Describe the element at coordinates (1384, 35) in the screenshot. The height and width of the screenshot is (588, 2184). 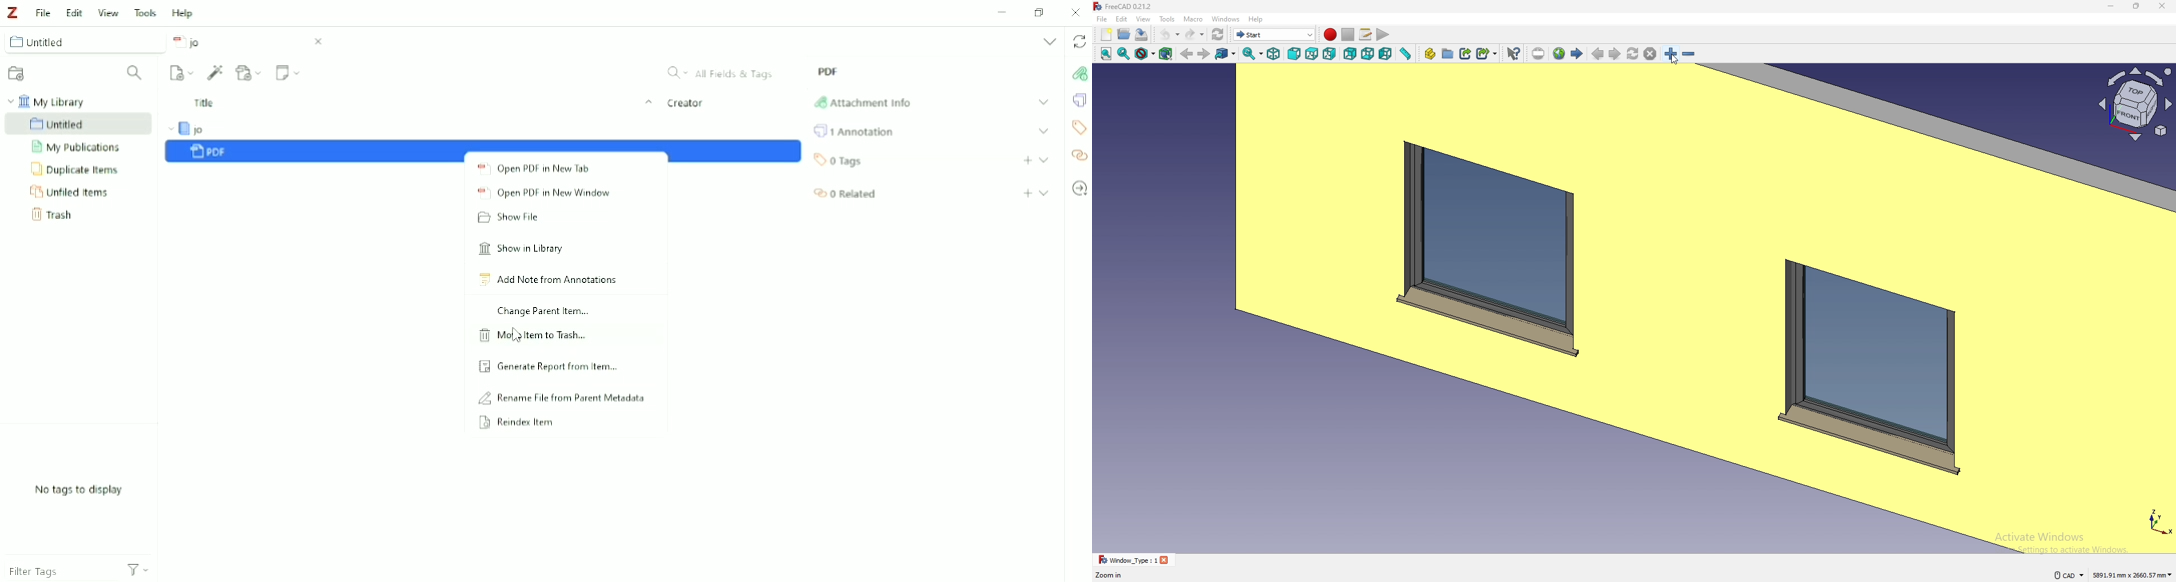
I see `execute macro` at that location.